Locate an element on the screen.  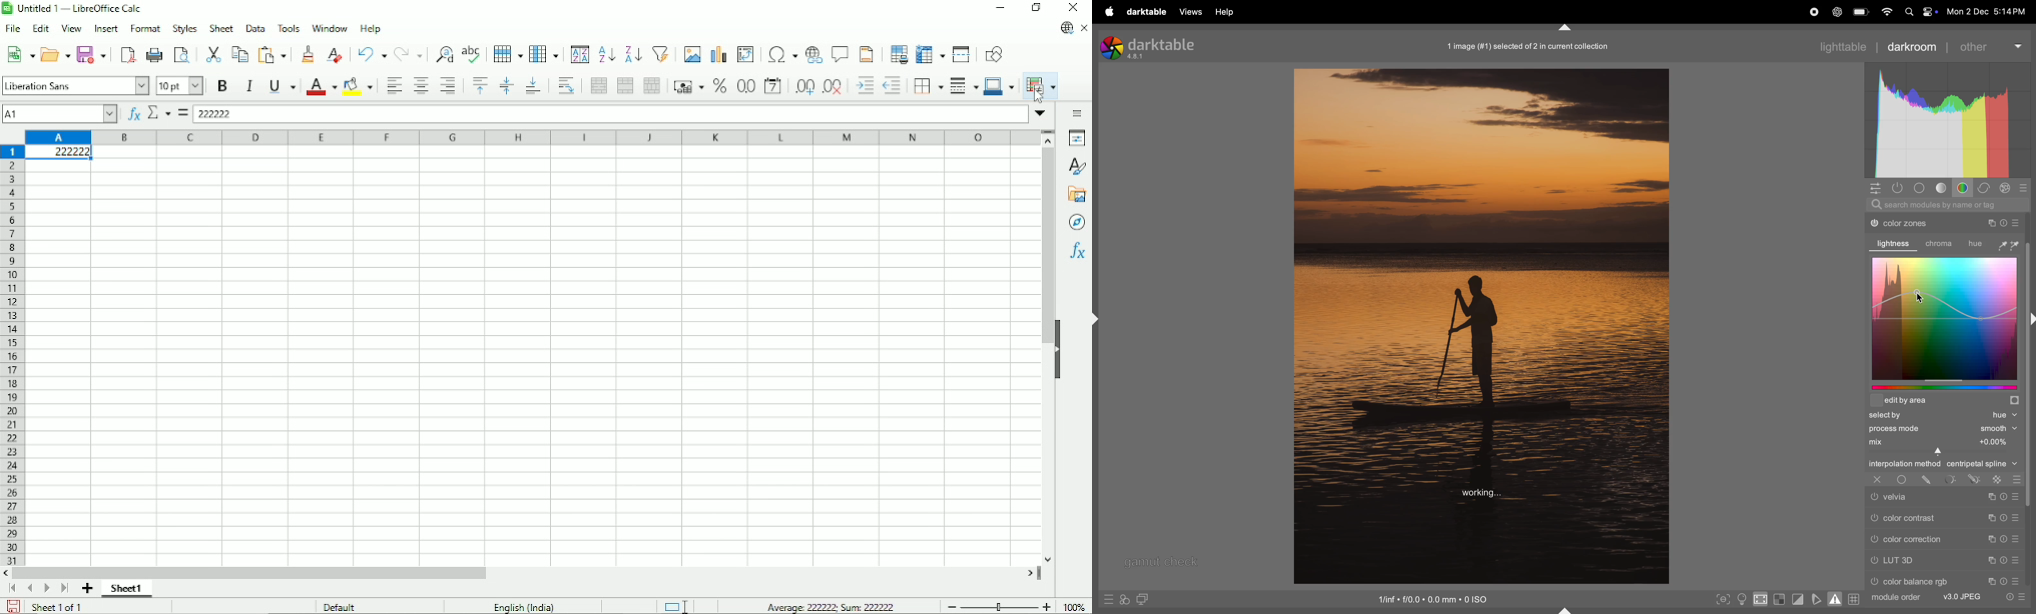
scroll up is located at coordinates (1048, 140).